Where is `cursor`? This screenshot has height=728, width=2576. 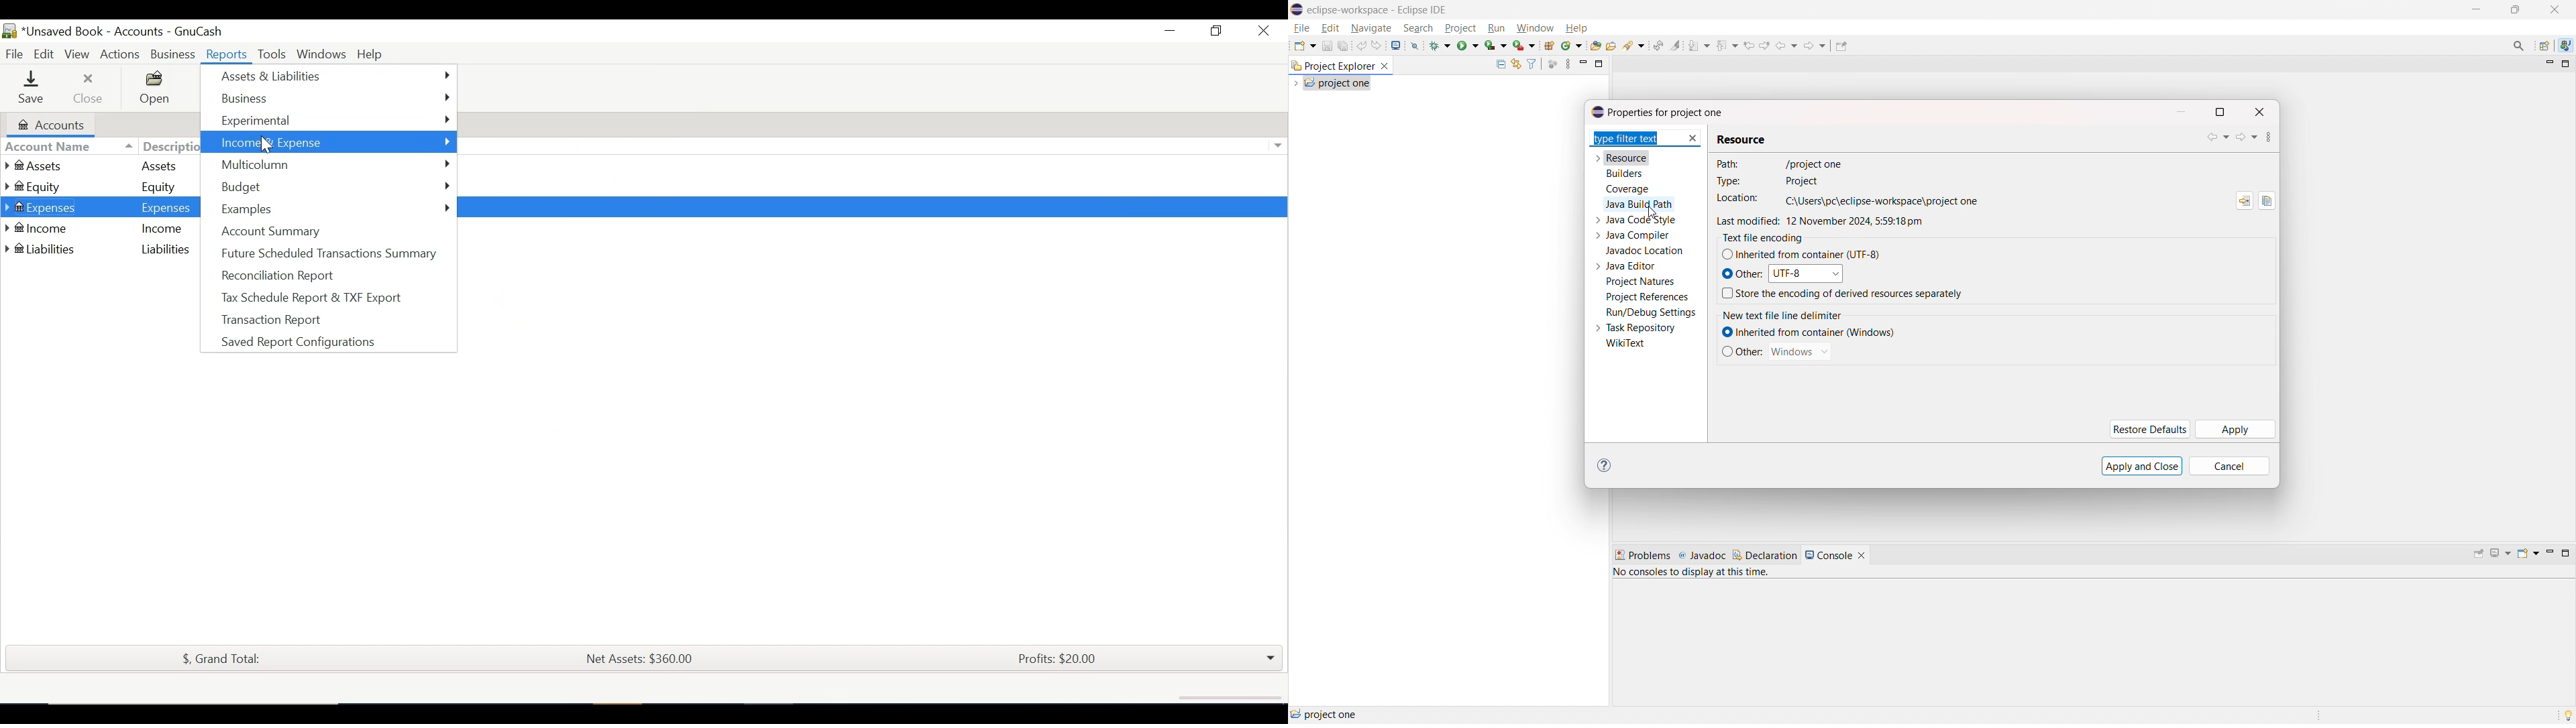 cursor is located at coordinates (270, 149).